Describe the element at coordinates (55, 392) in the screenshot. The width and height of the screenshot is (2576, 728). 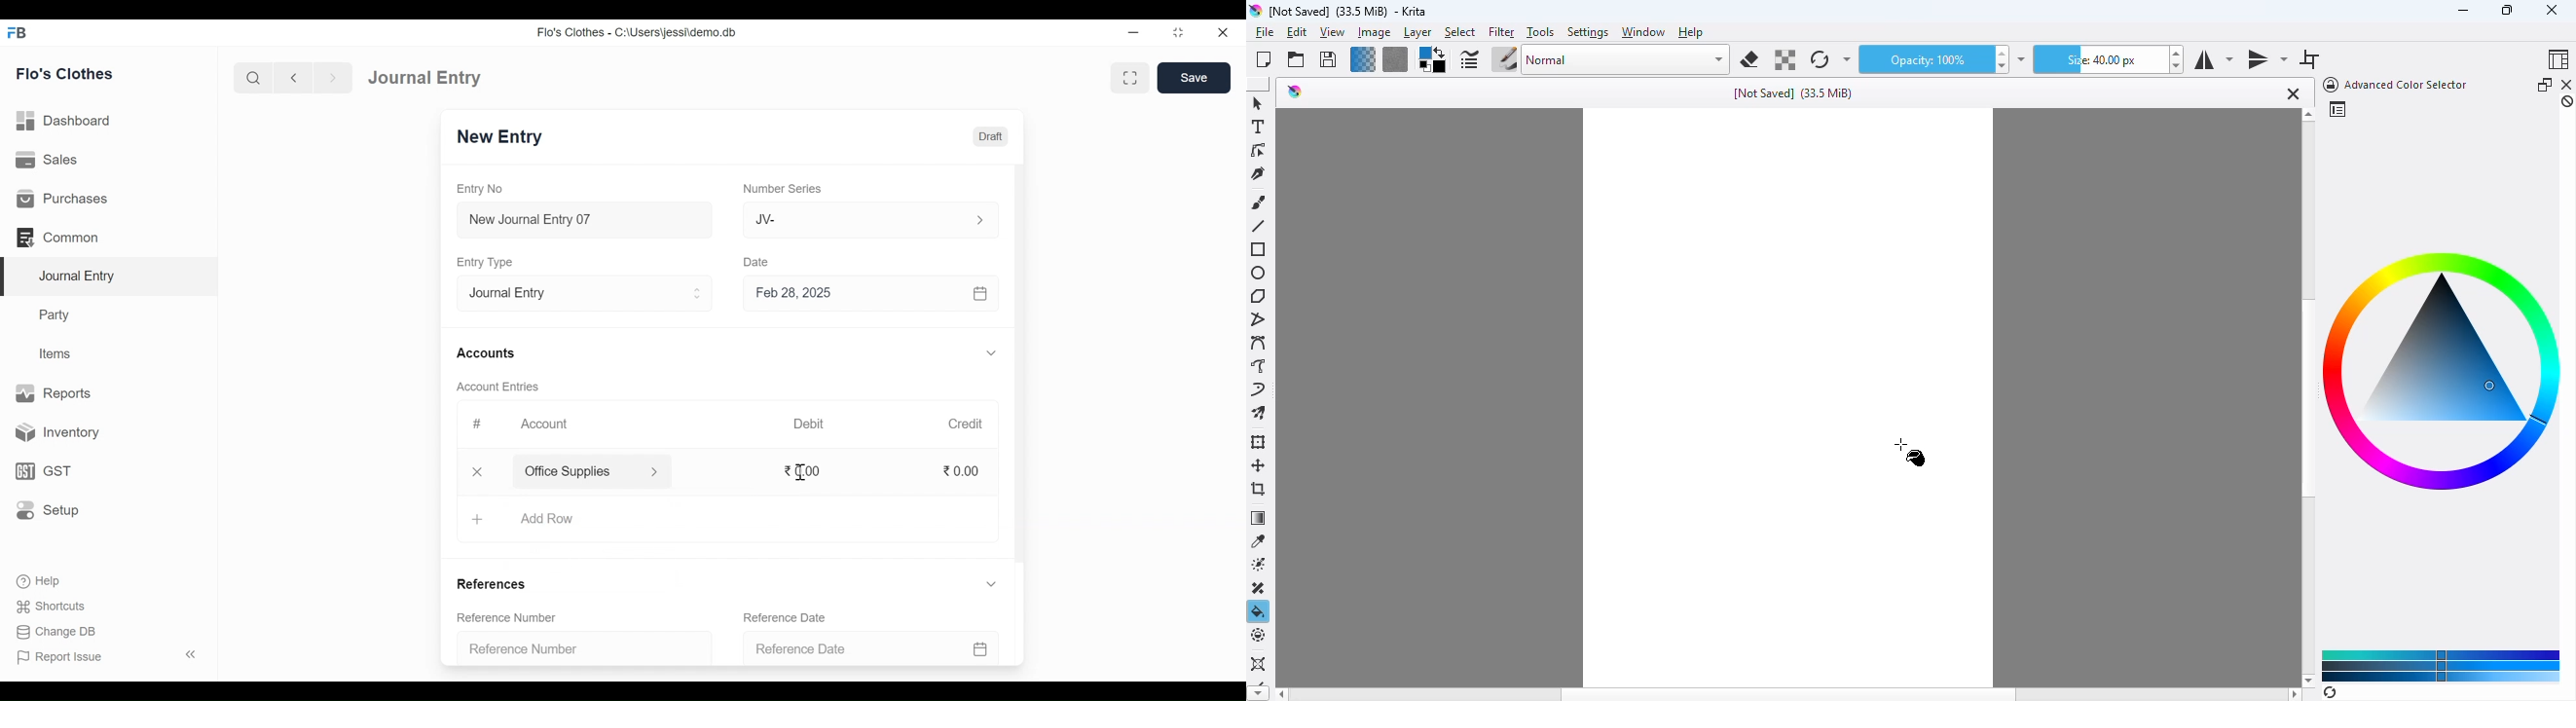
I see `Reports` at that location.